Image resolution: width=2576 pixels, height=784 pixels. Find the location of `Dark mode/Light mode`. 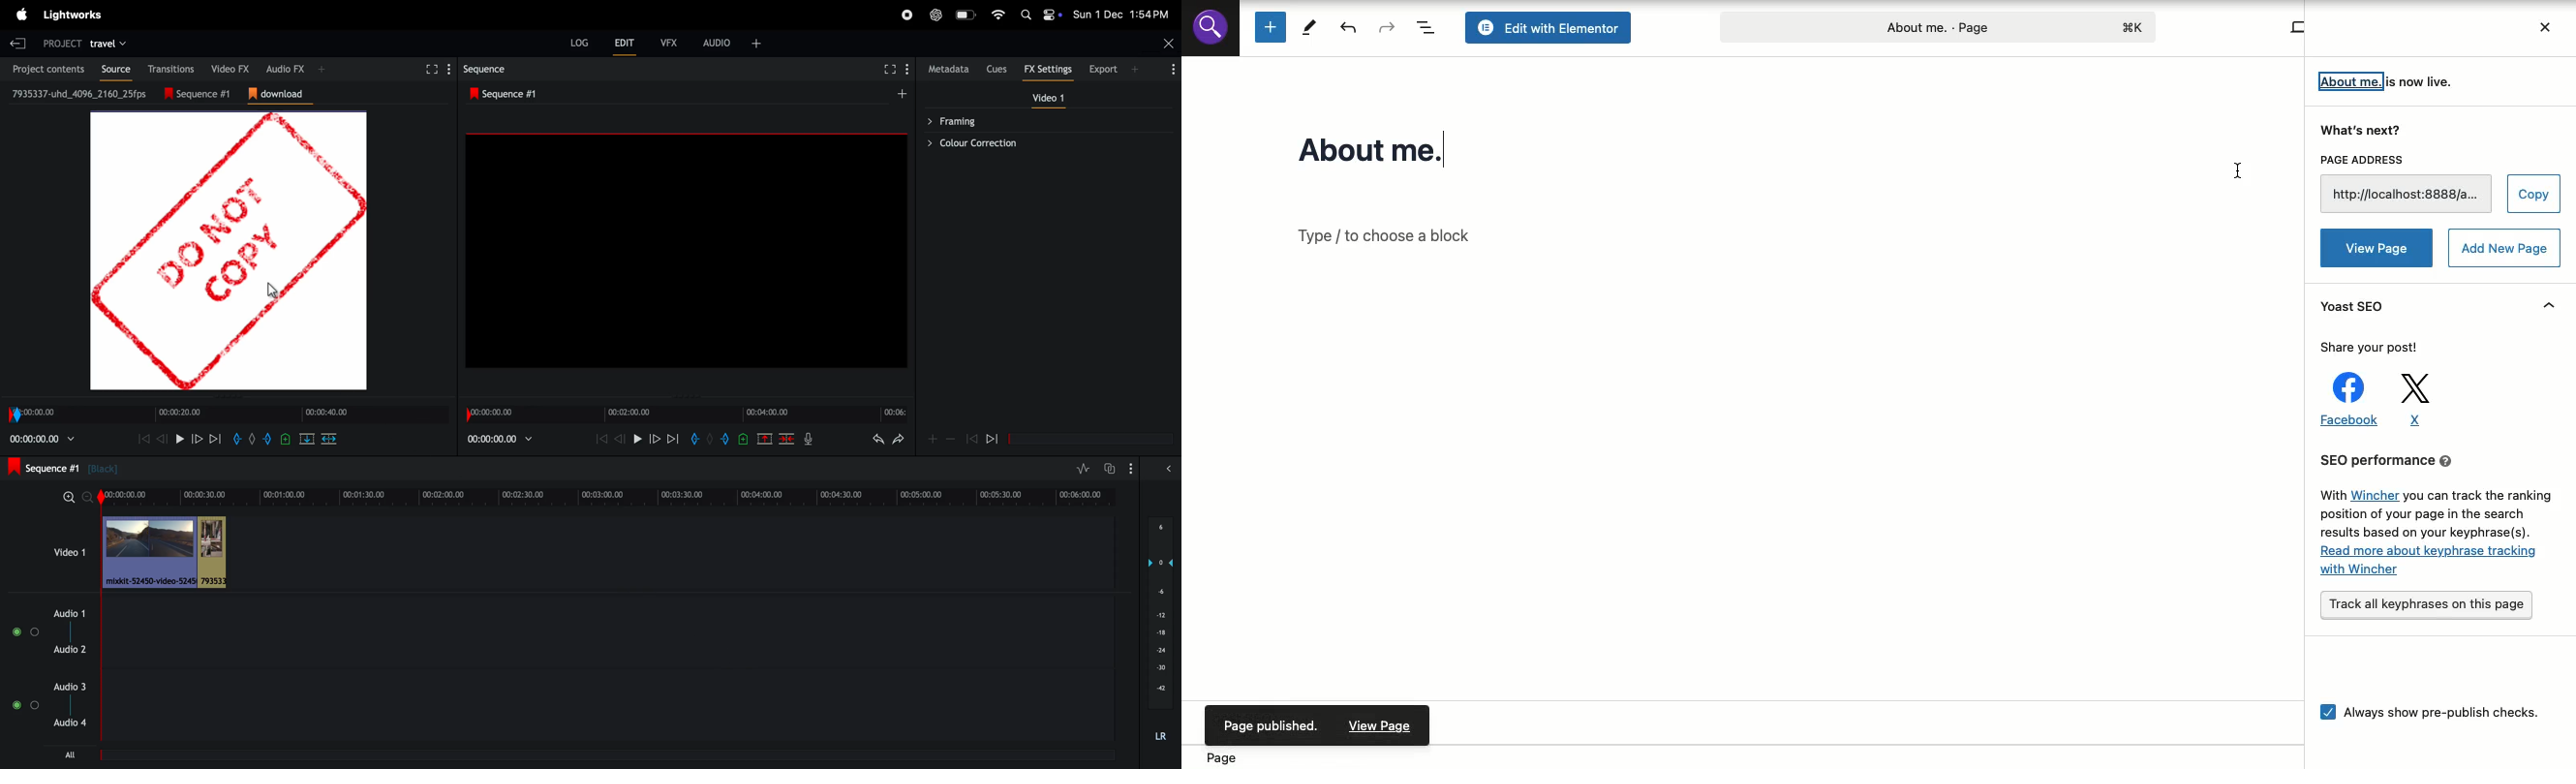

Dark mode/Light mode is located at coordinates (1053, 14).